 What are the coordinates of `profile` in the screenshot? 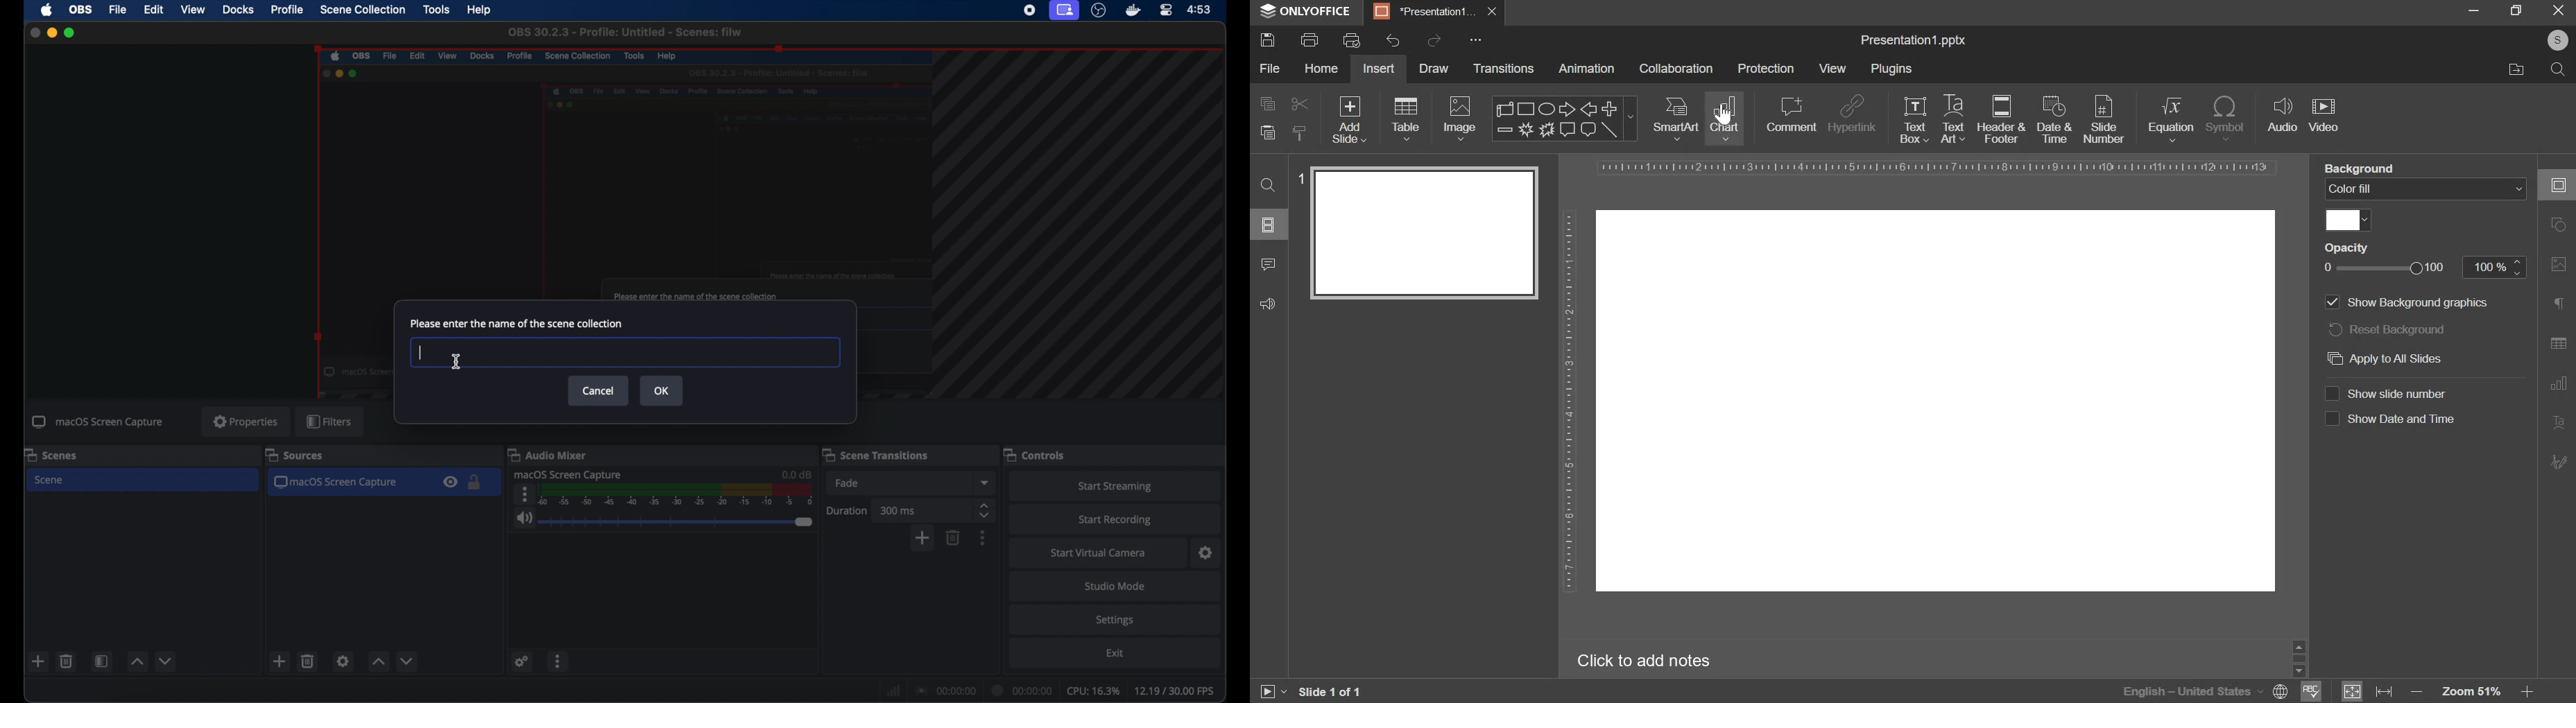 It's located at (2557, 39).